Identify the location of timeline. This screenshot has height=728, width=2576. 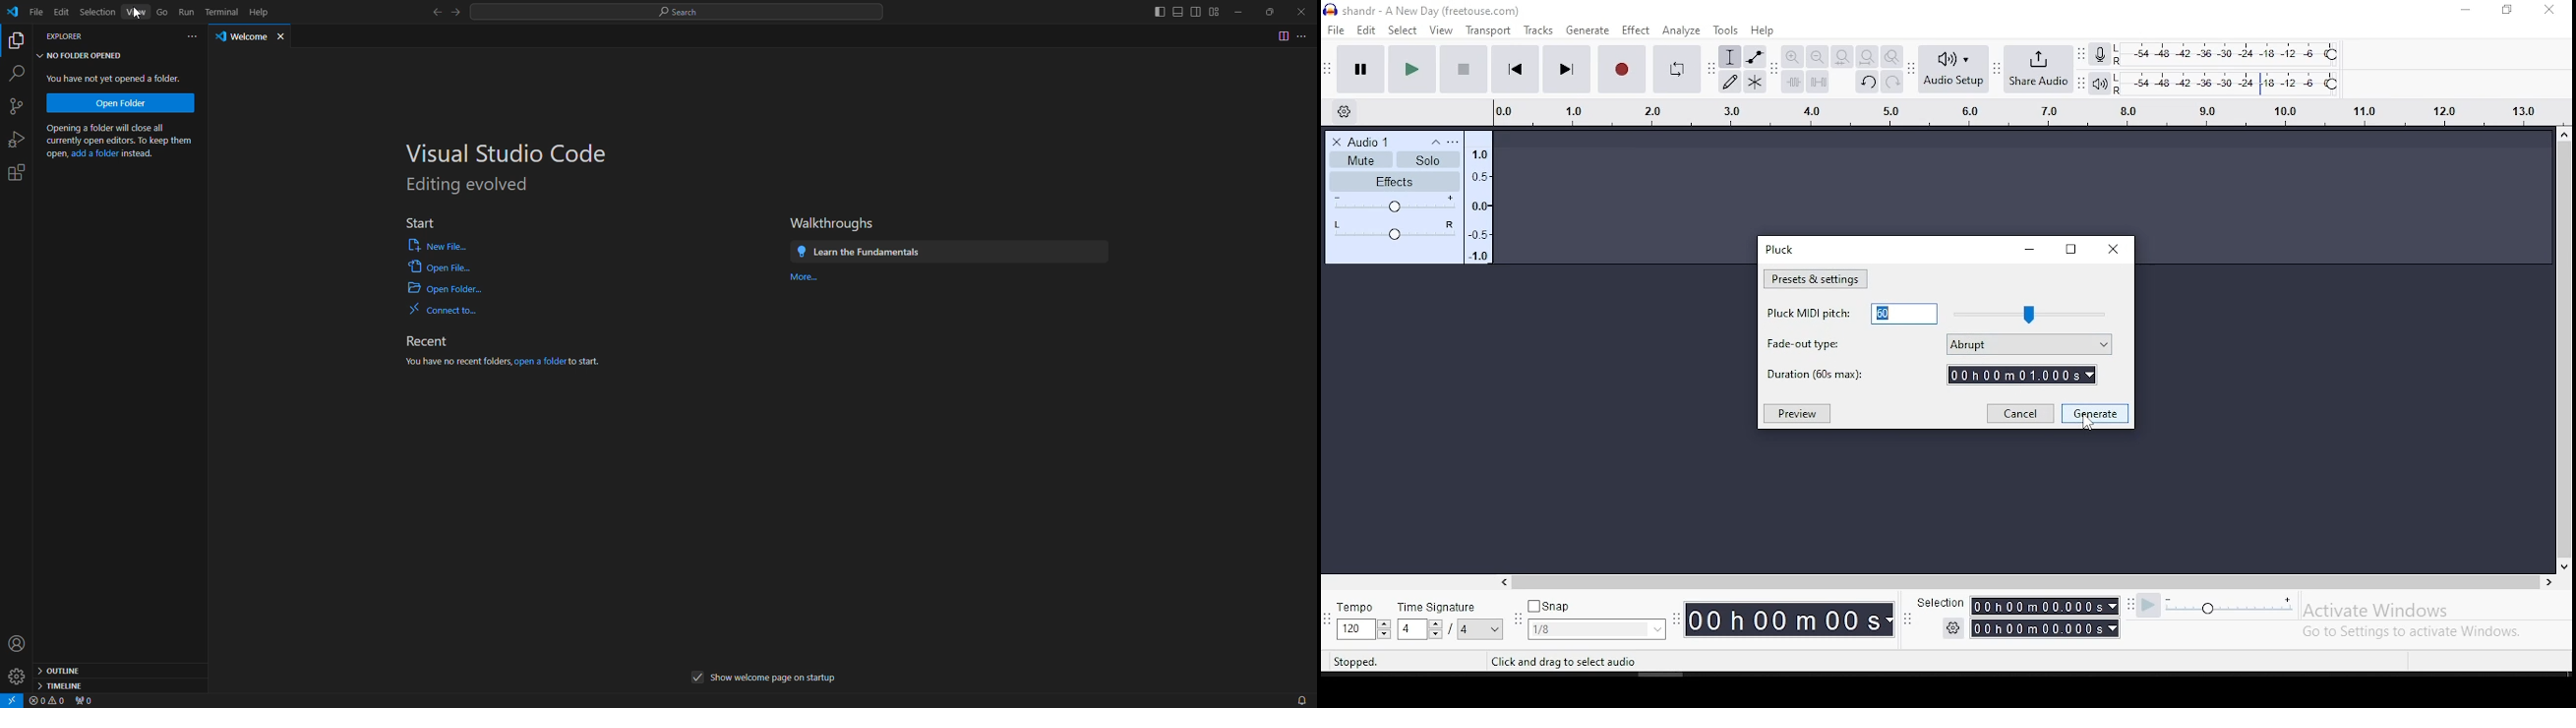
(2019, 111).